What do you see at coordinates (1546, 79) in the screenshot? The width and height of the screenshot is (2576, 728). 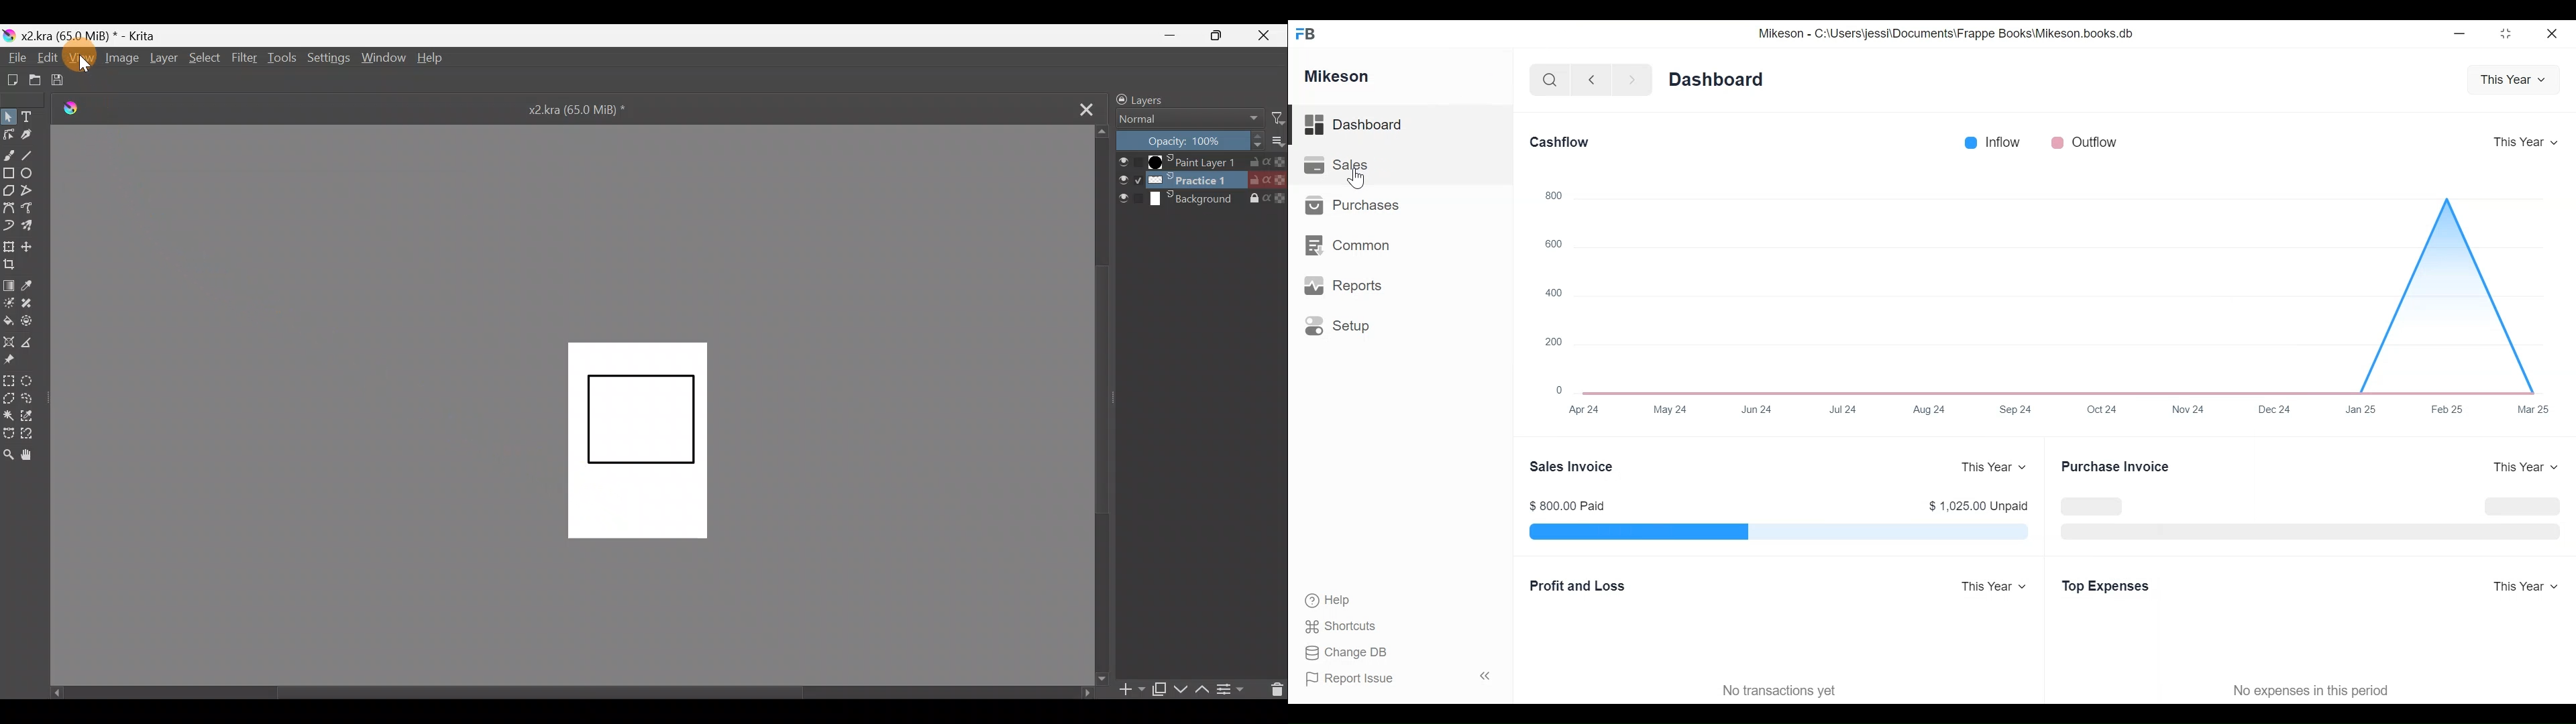 I see `Search` at bounding box center [1546, 79].